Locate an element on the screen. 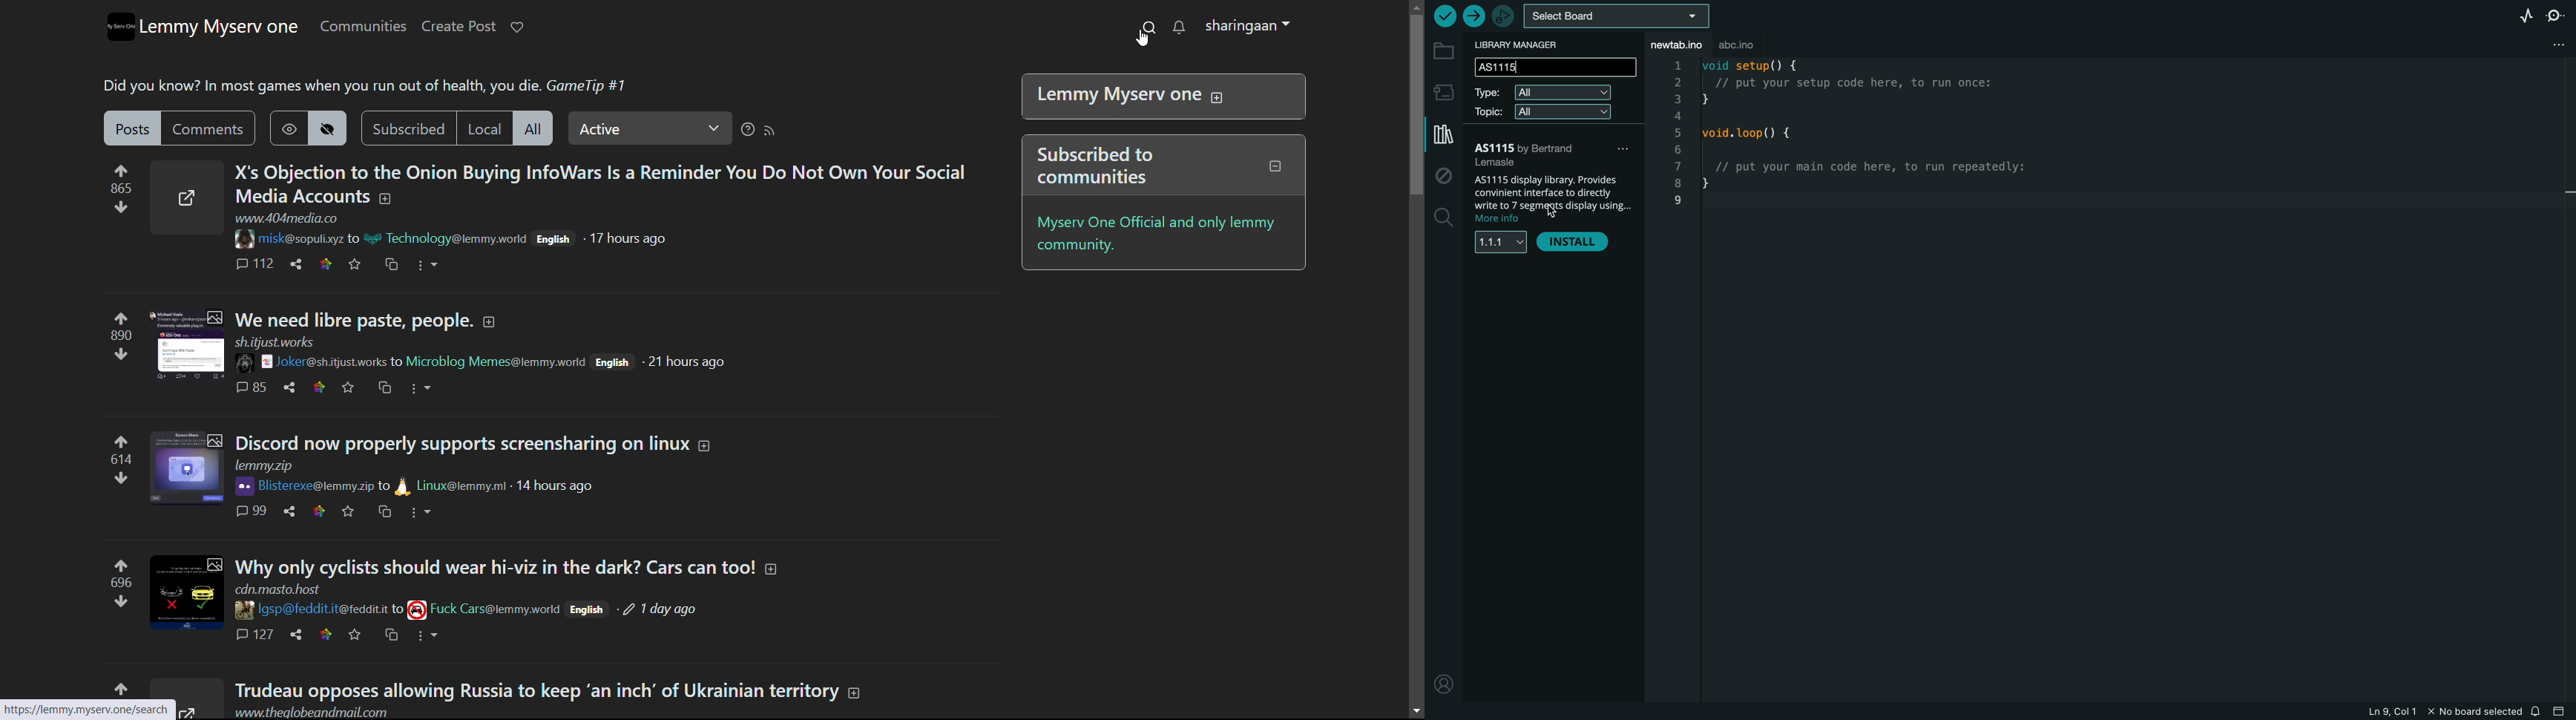  link is located at coordinates (326, 264).